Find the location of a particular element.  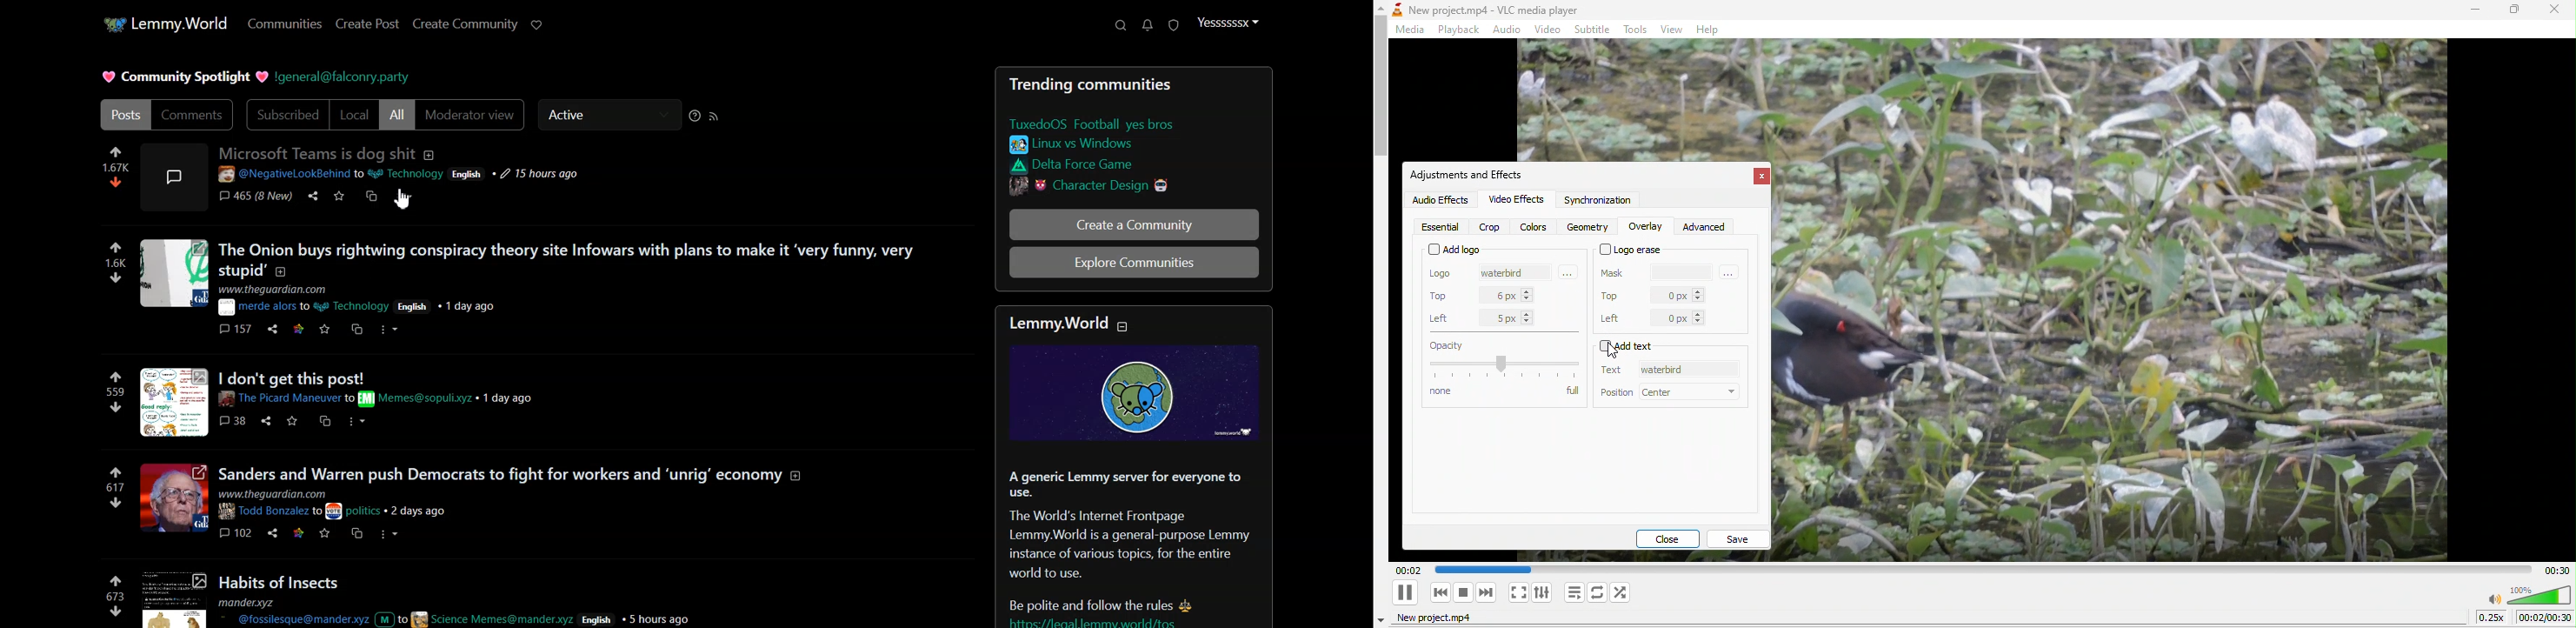

comments is located at coordinates (236, 421).